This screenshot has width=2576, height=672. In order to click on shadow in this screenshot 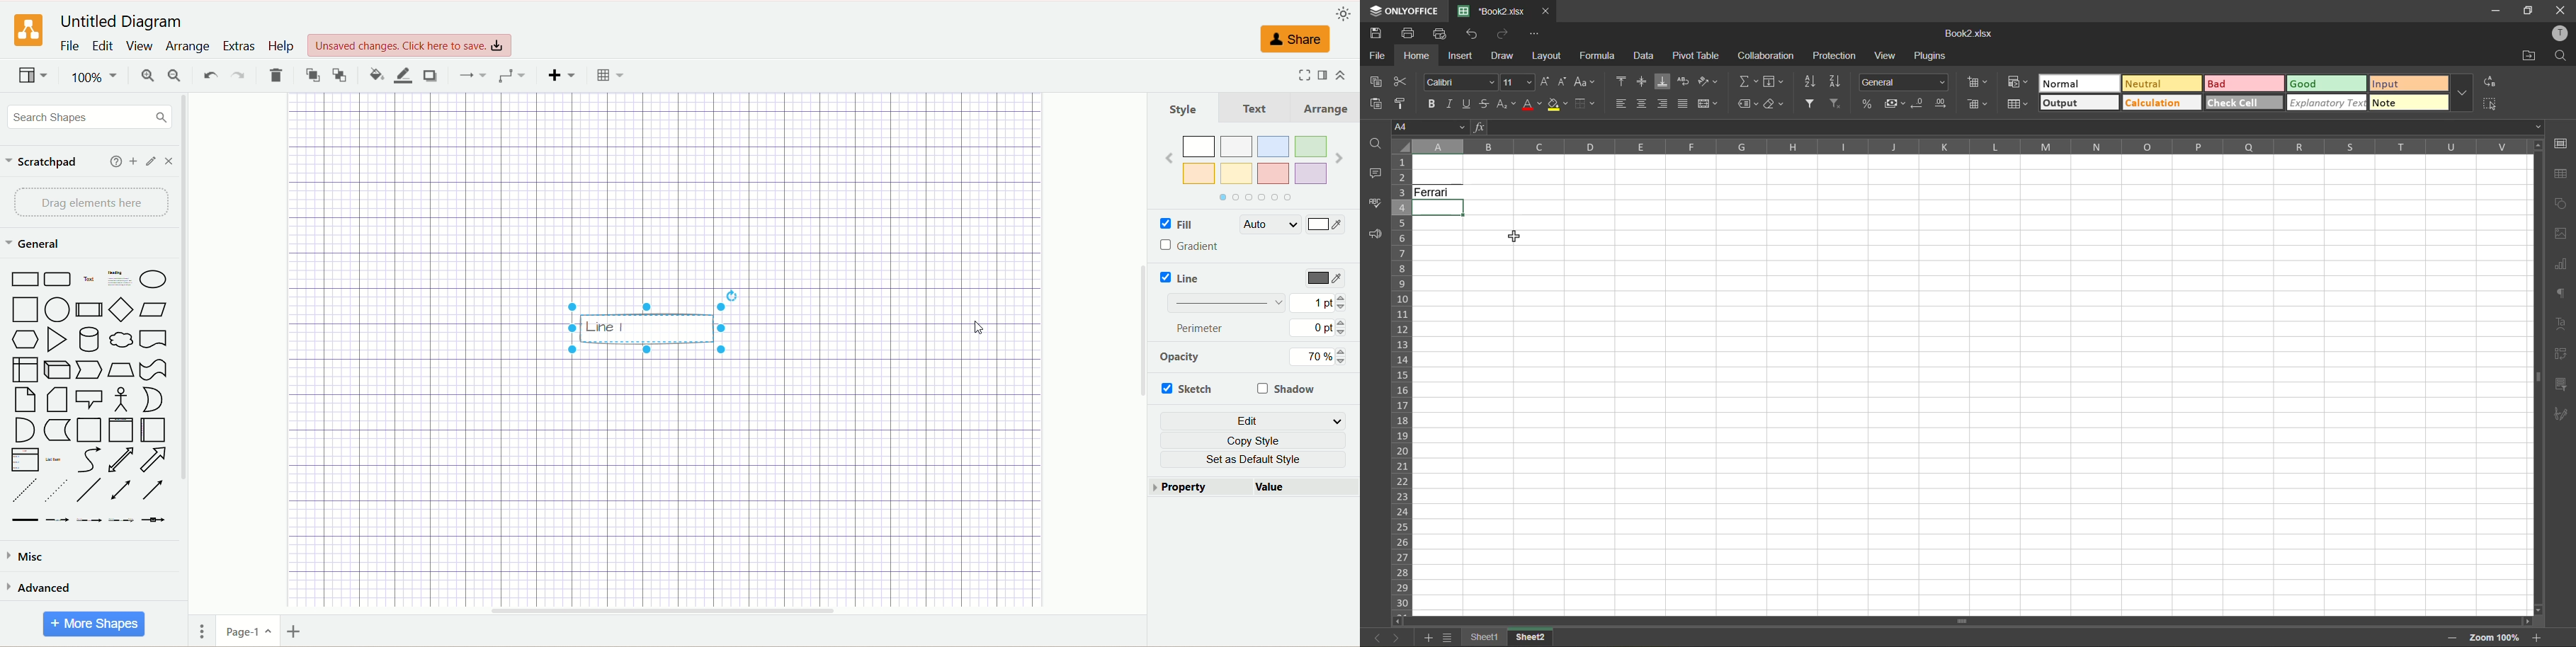, I will do `click(1290, 389)`.